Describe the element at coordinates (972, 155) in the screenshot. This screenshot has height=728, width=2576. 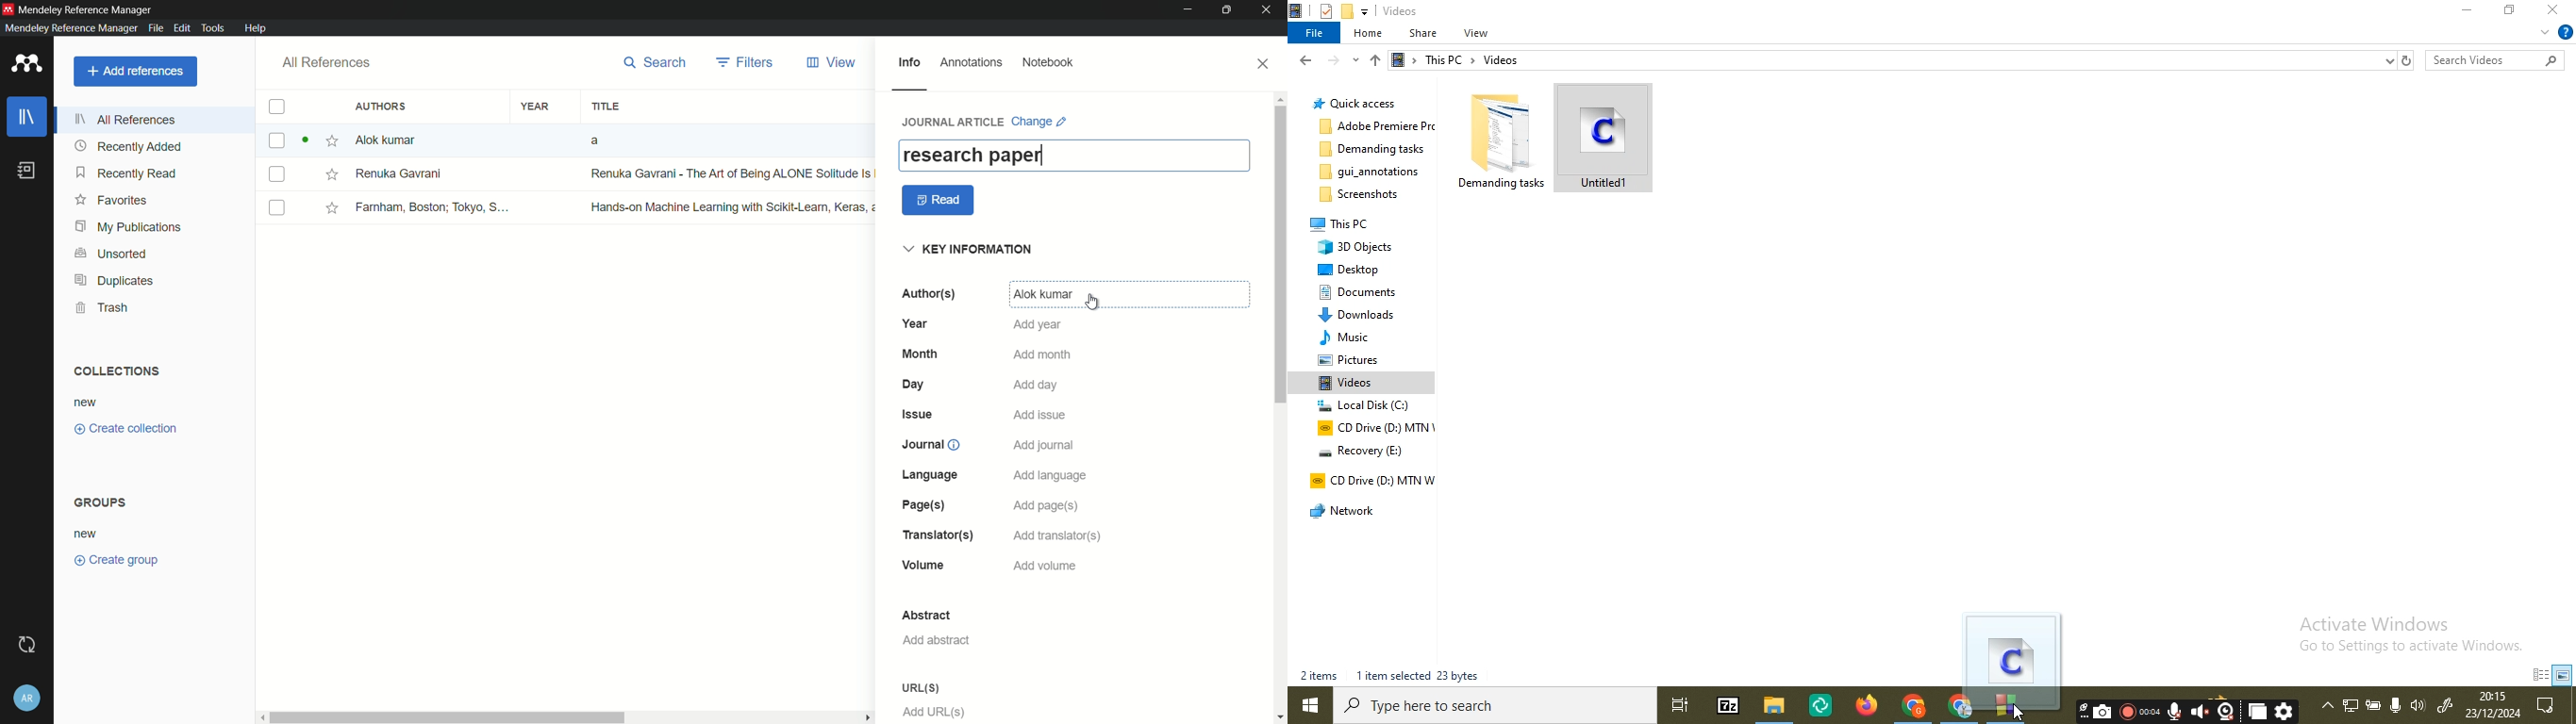
I see `research paper` at that location.